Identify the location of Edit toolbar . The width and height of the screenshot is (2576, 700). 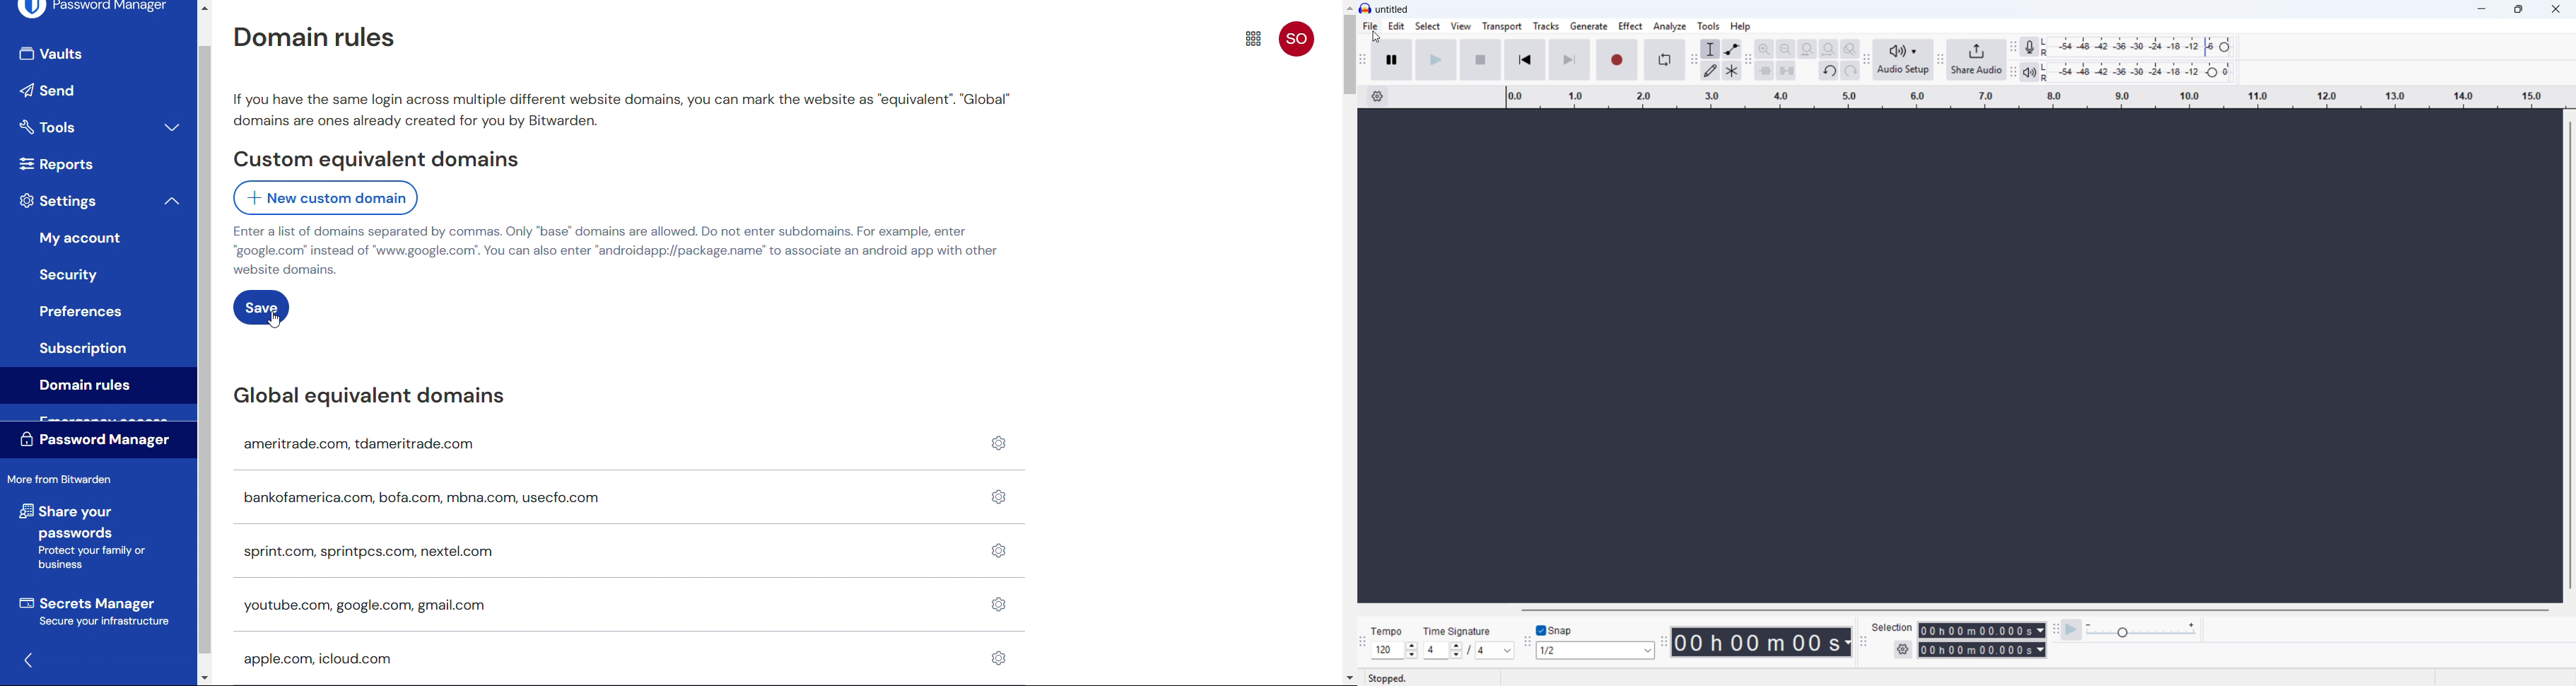
(1748, 60).